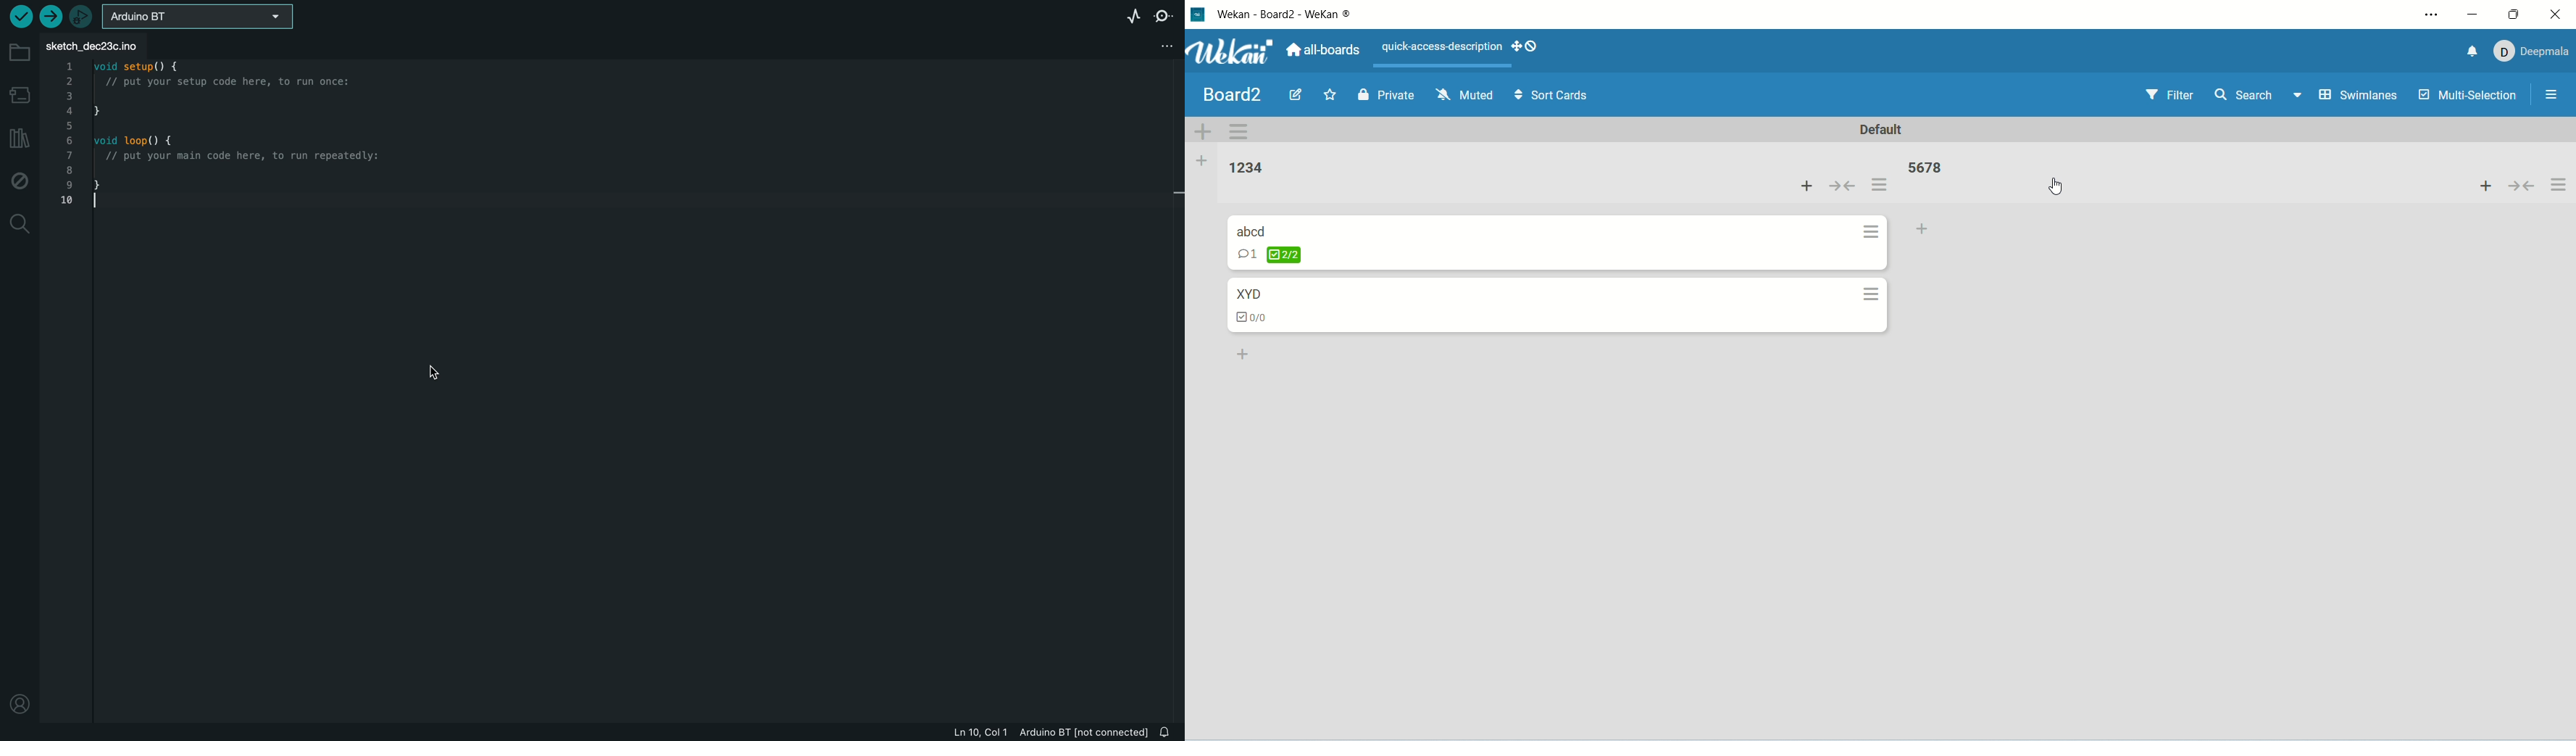  I want to click on file information, so click(1048, 732).